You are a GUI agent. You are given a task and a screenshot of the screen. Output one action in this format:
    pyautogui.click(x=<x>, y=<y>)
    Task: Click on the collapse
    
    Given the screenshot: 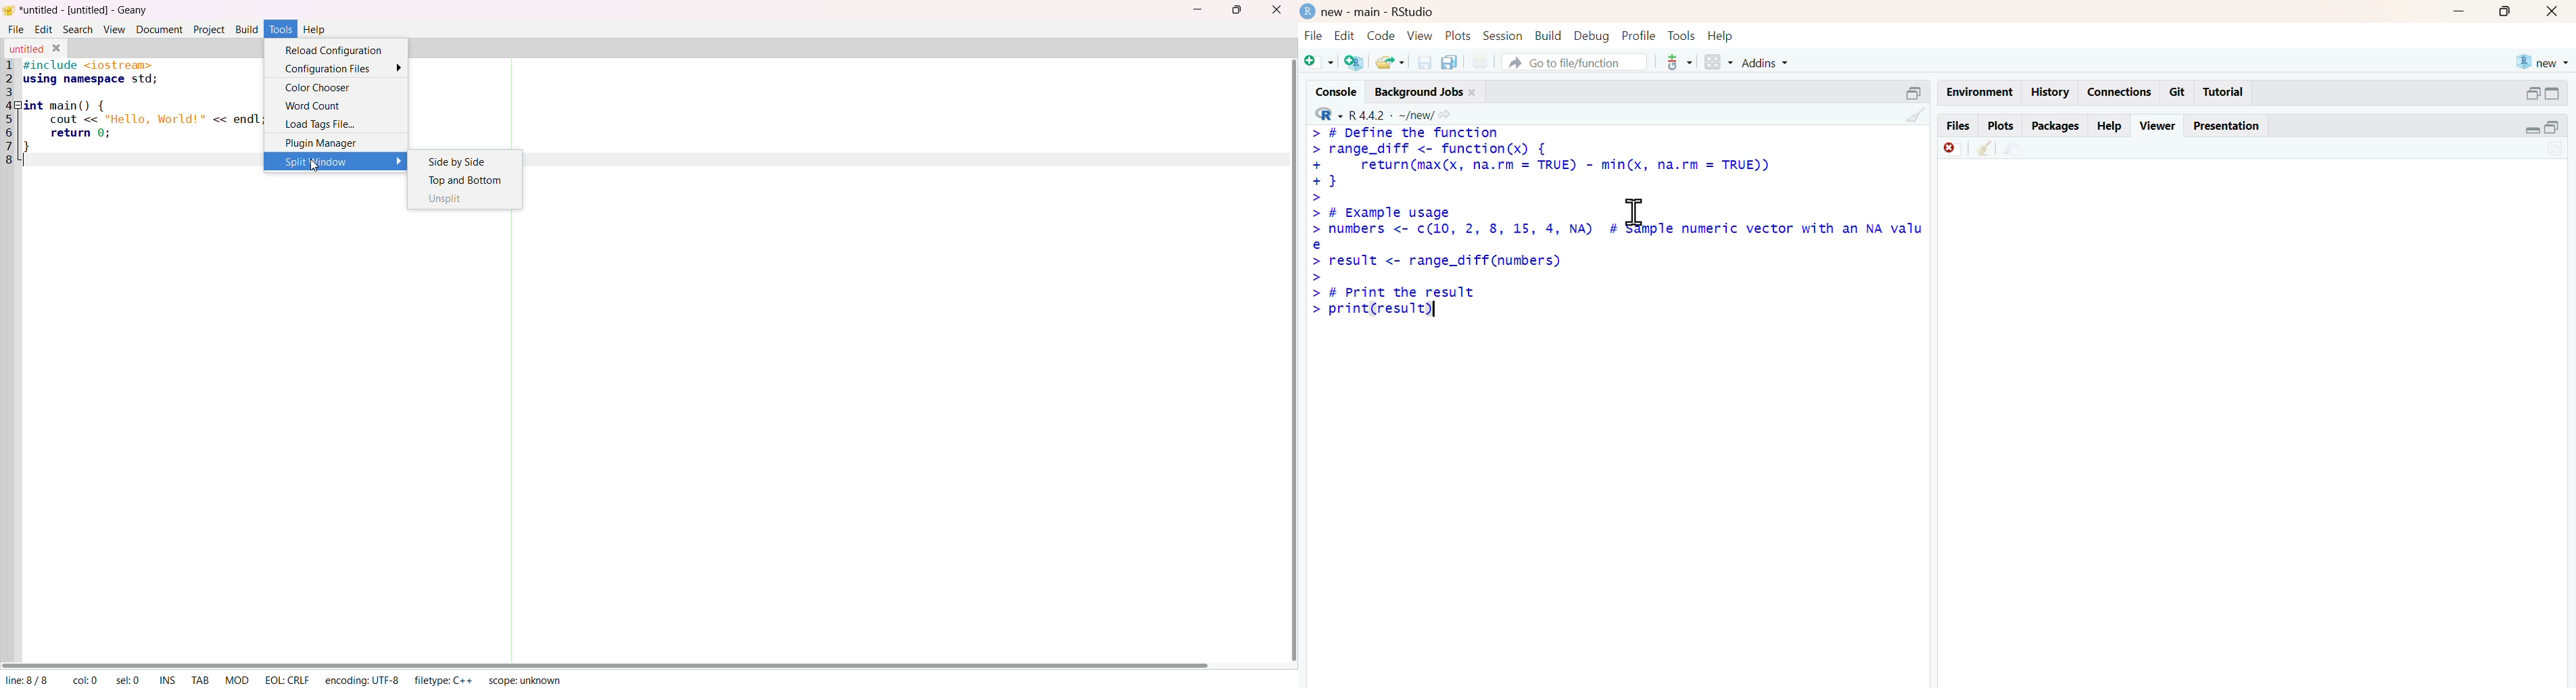 What is the action you would take?
    pyautogui.click(x=18, y=107)
    